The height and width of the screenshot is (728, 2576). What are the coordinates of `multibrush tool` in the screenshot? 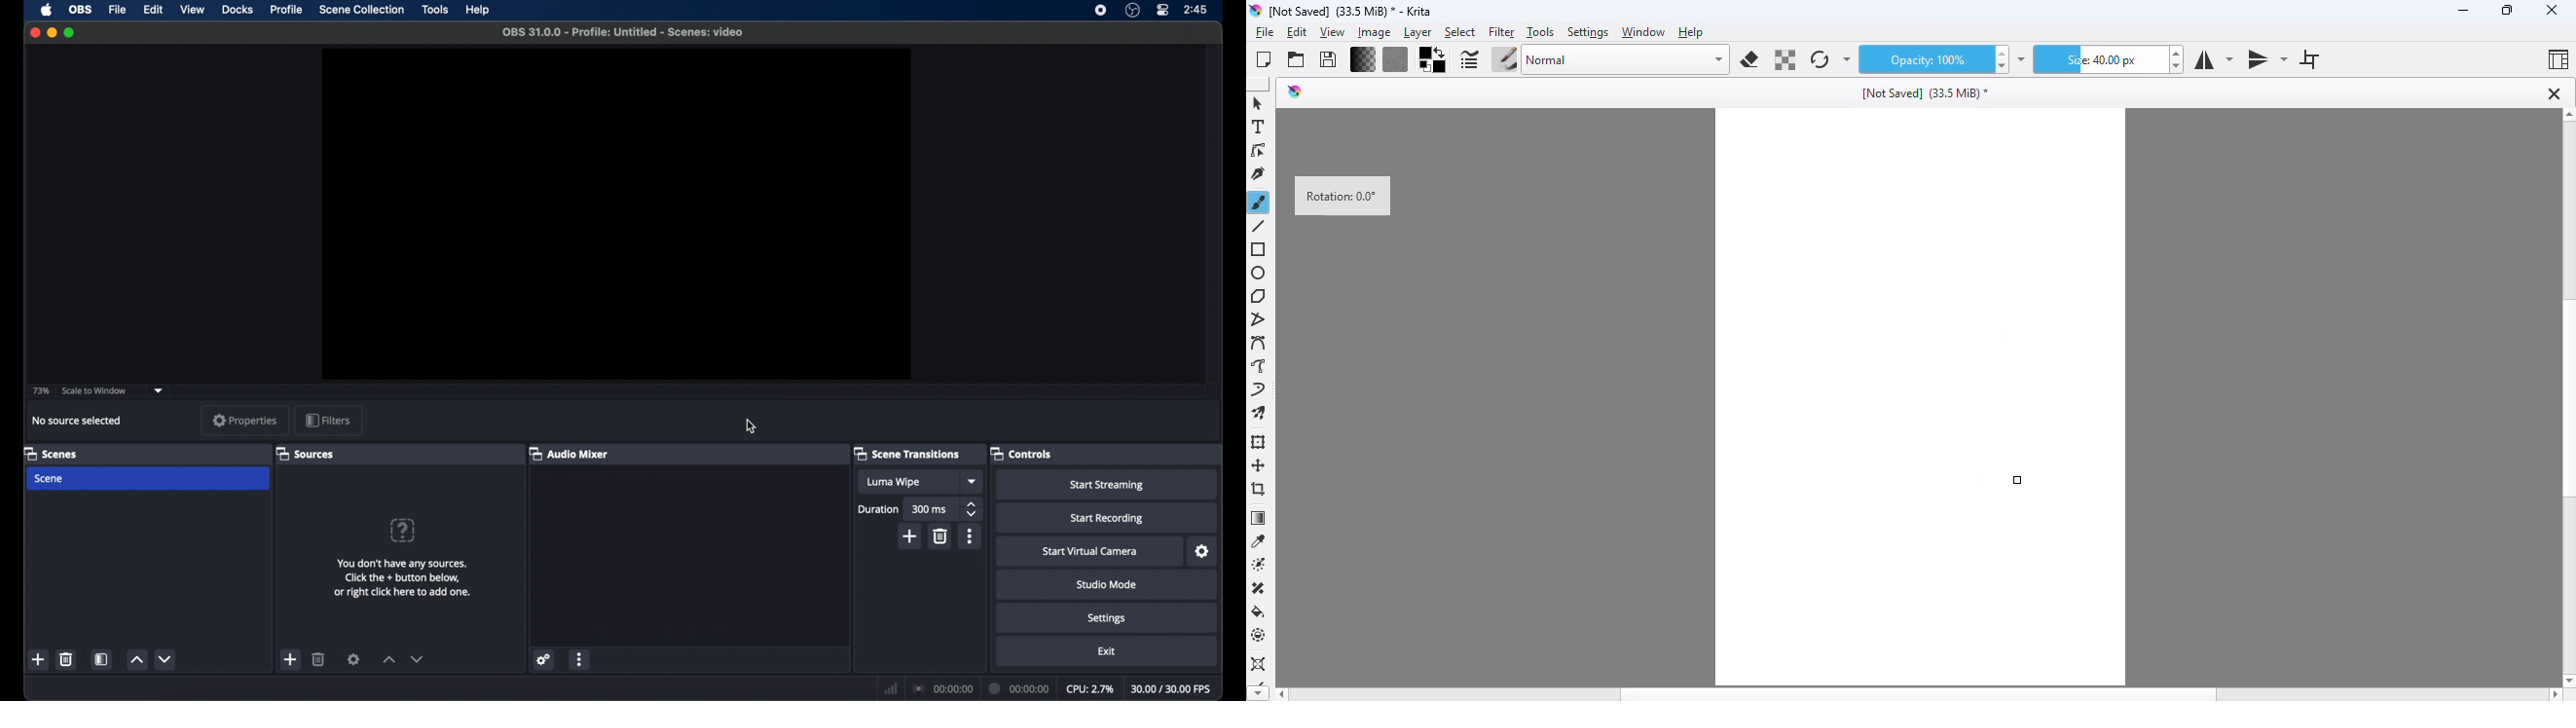 It's located at (1261, 414).